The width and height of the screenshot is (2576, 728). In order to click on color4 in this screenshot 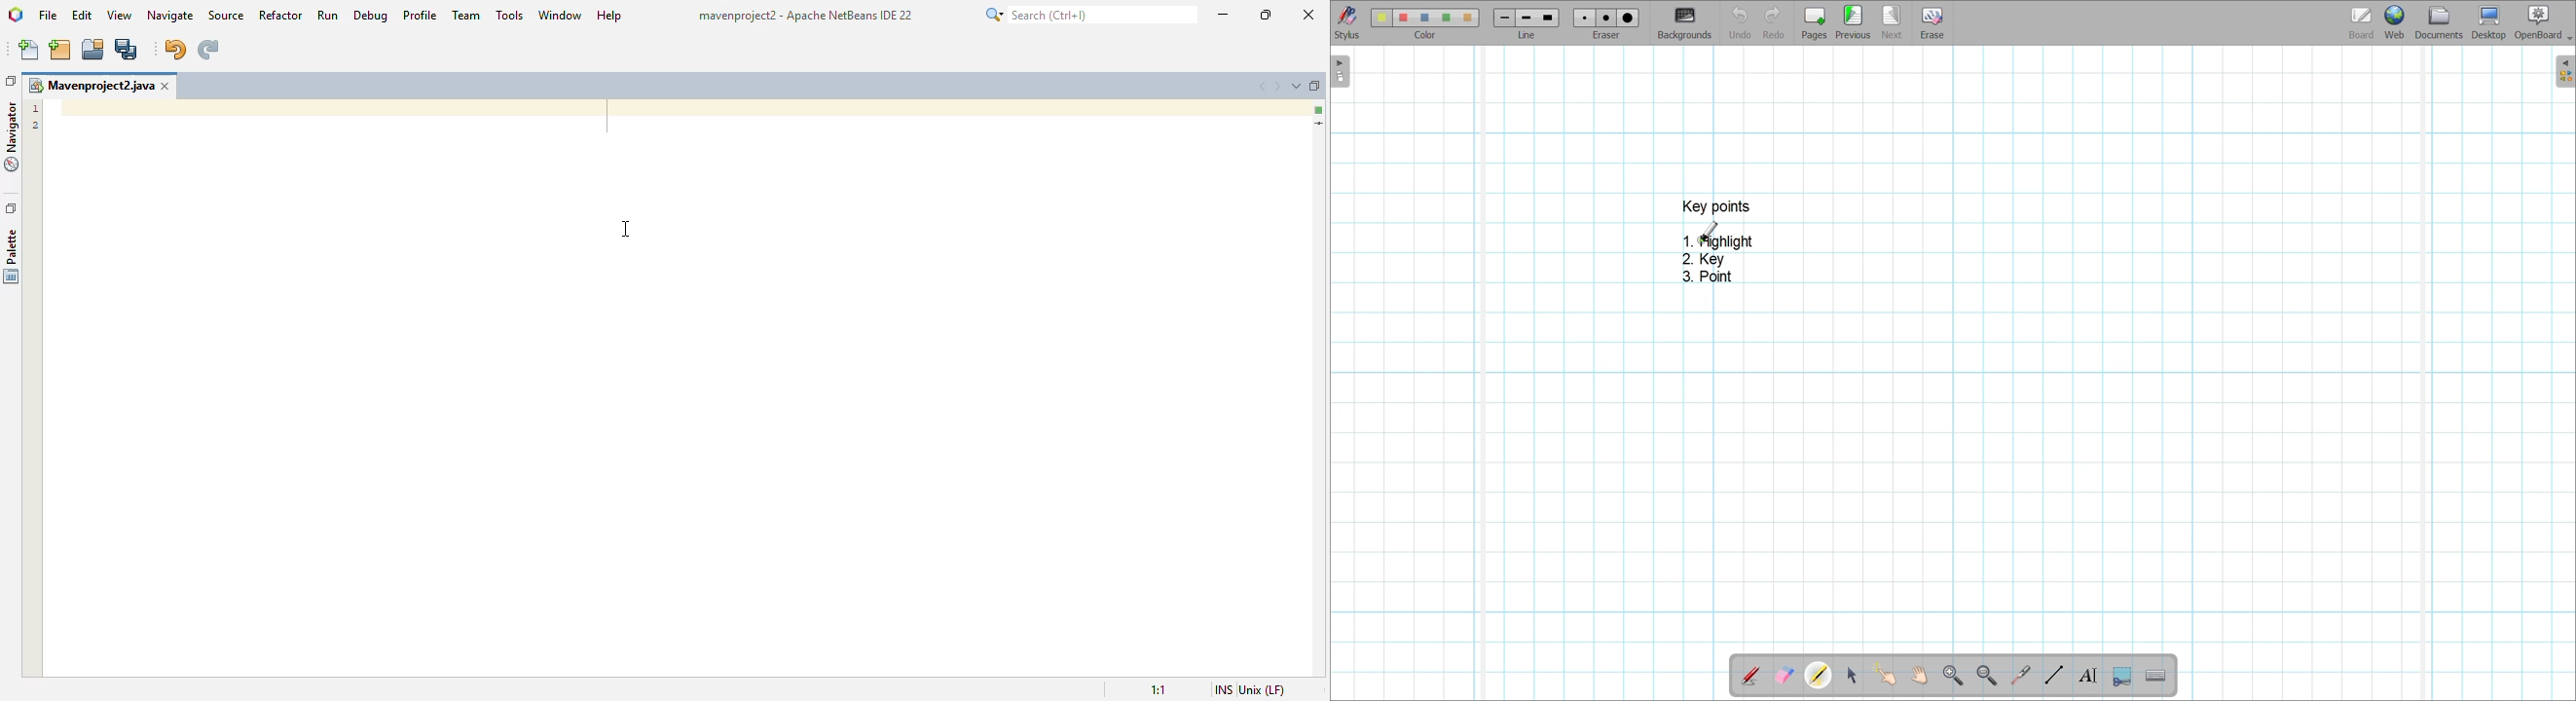, I will do `click(1445, 17)`.